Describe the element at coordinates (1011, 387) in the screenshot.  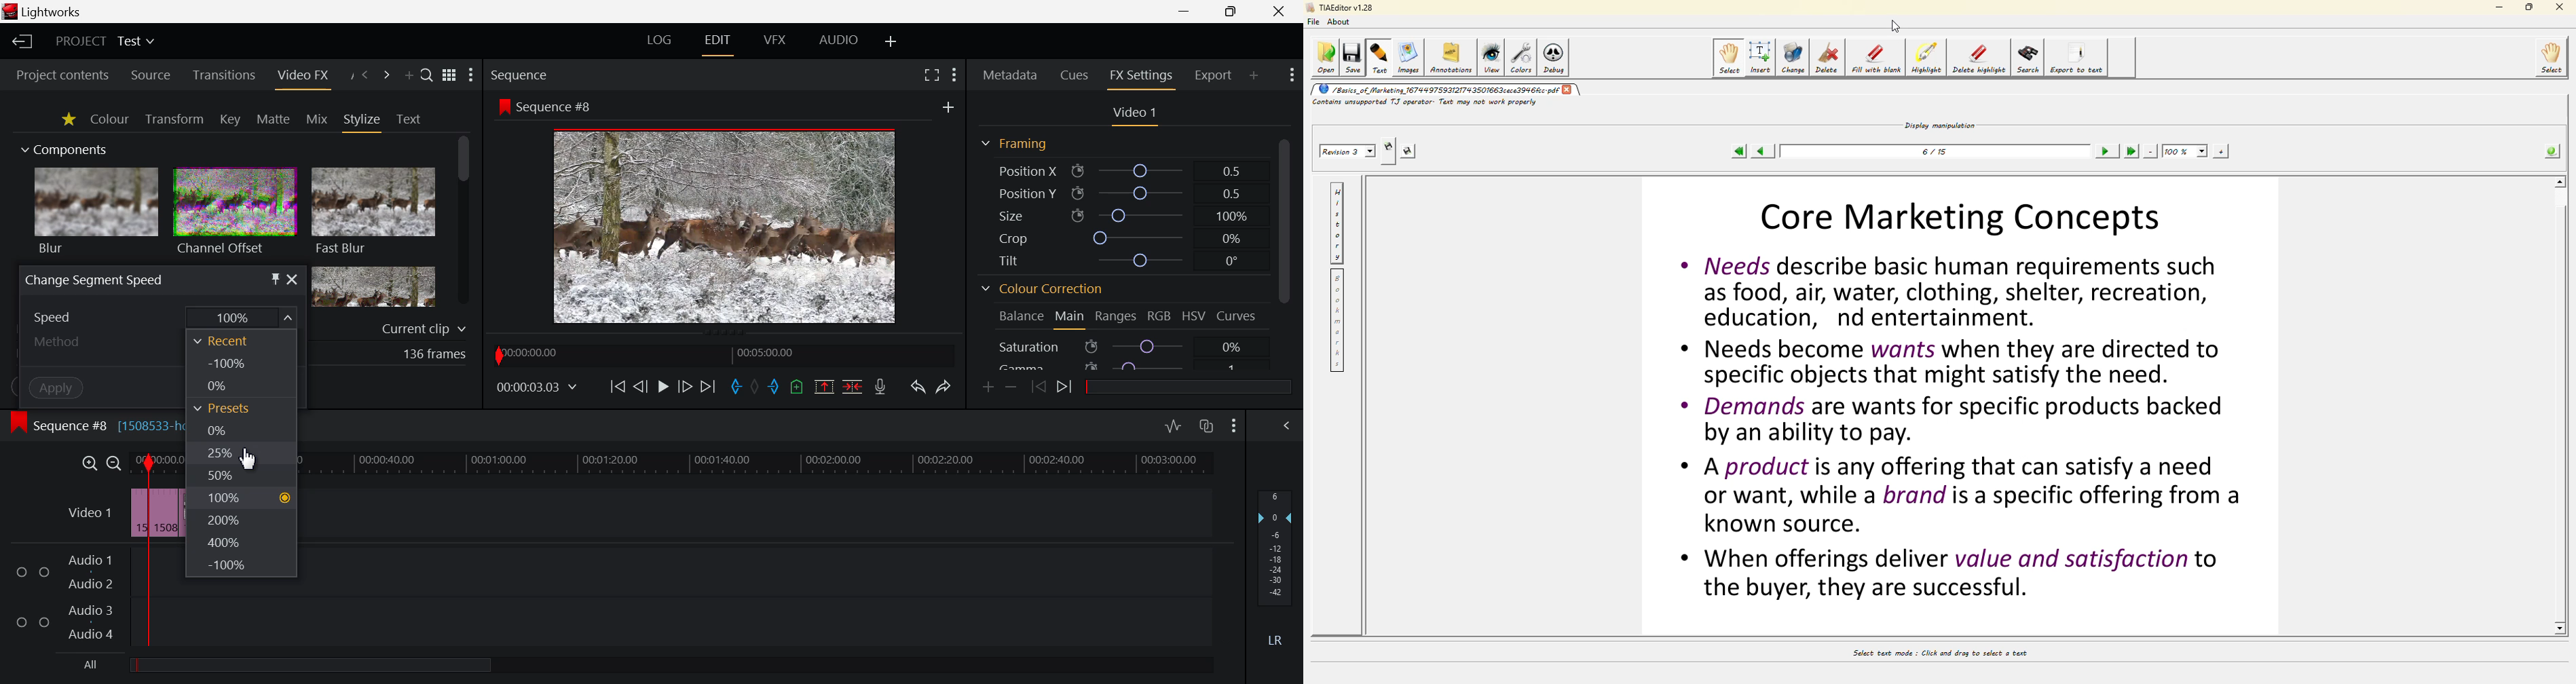
I see `Remove keyframe` at that location.